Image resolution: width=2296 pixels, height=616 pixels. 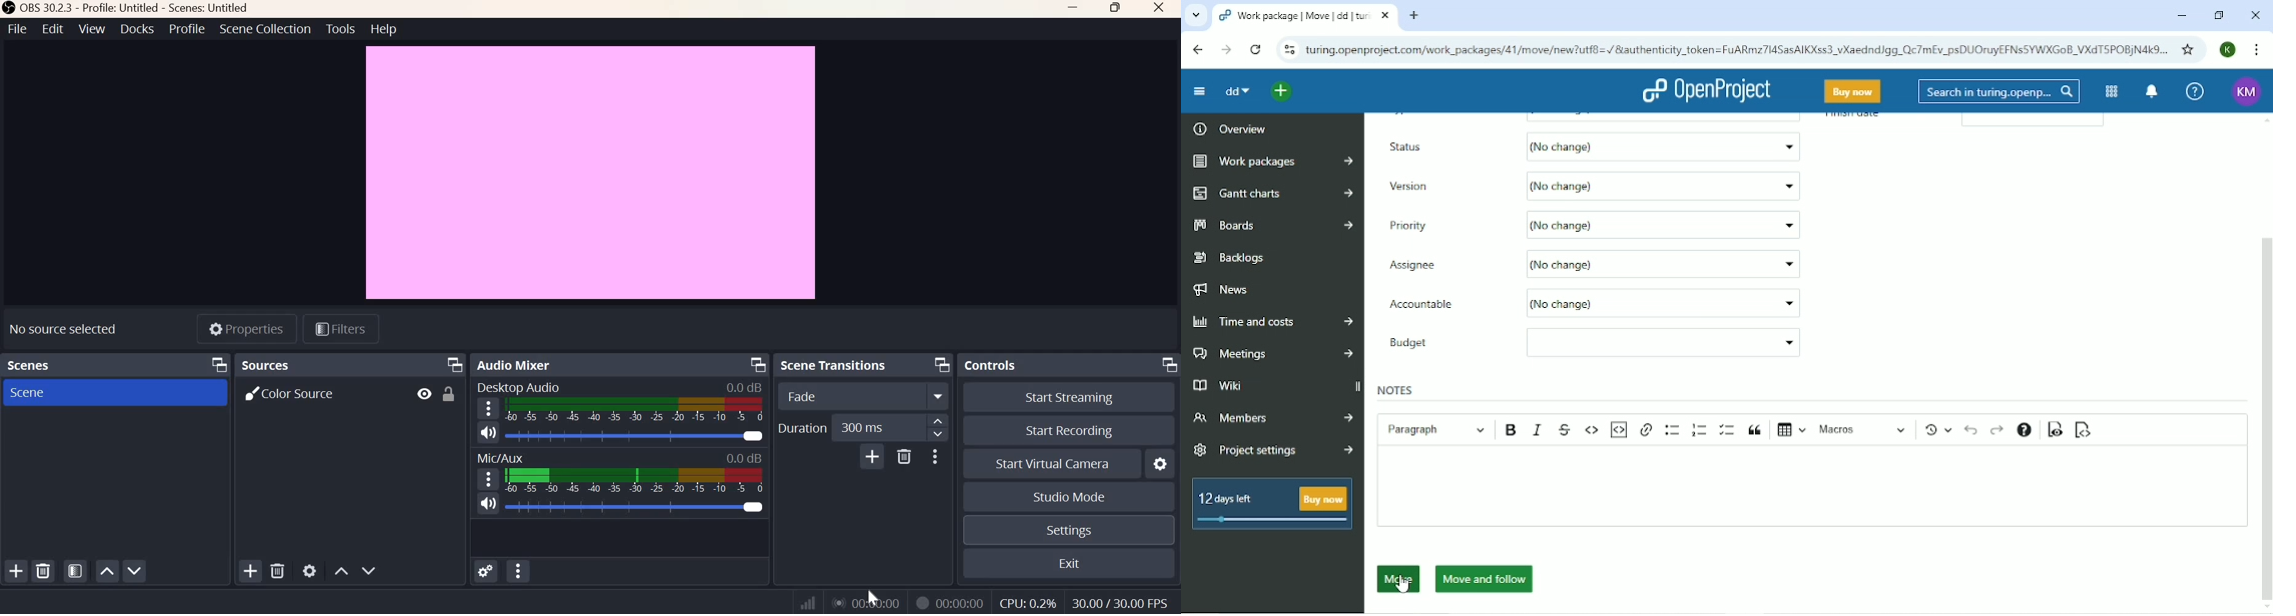 What do you see at coordinates (1237, 91) in the screenshot?
I see `dd` at bounding box center [1237, 91].